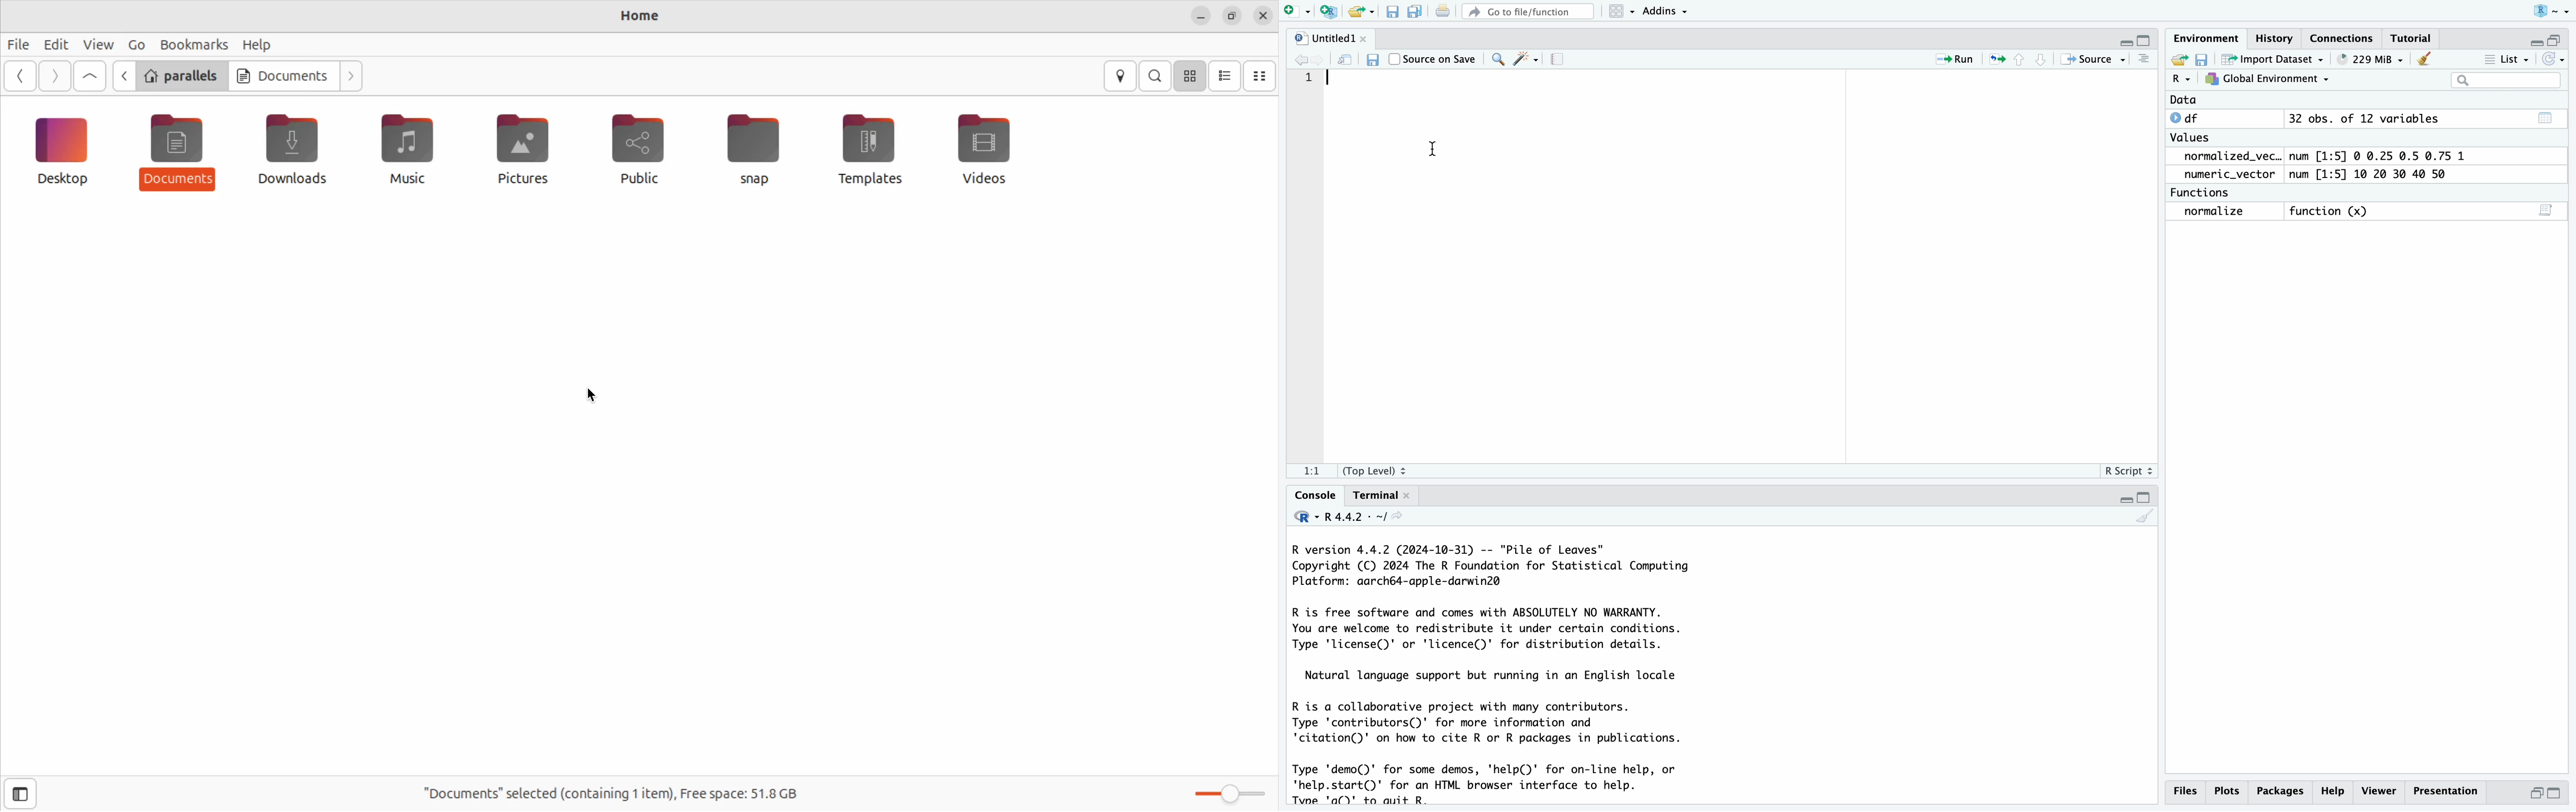 Image resolution: width=2576 pixels, height=812 pixels. Describe the element at coordinates (2147, 41) in the screenshot. I see `maximize` at that location.